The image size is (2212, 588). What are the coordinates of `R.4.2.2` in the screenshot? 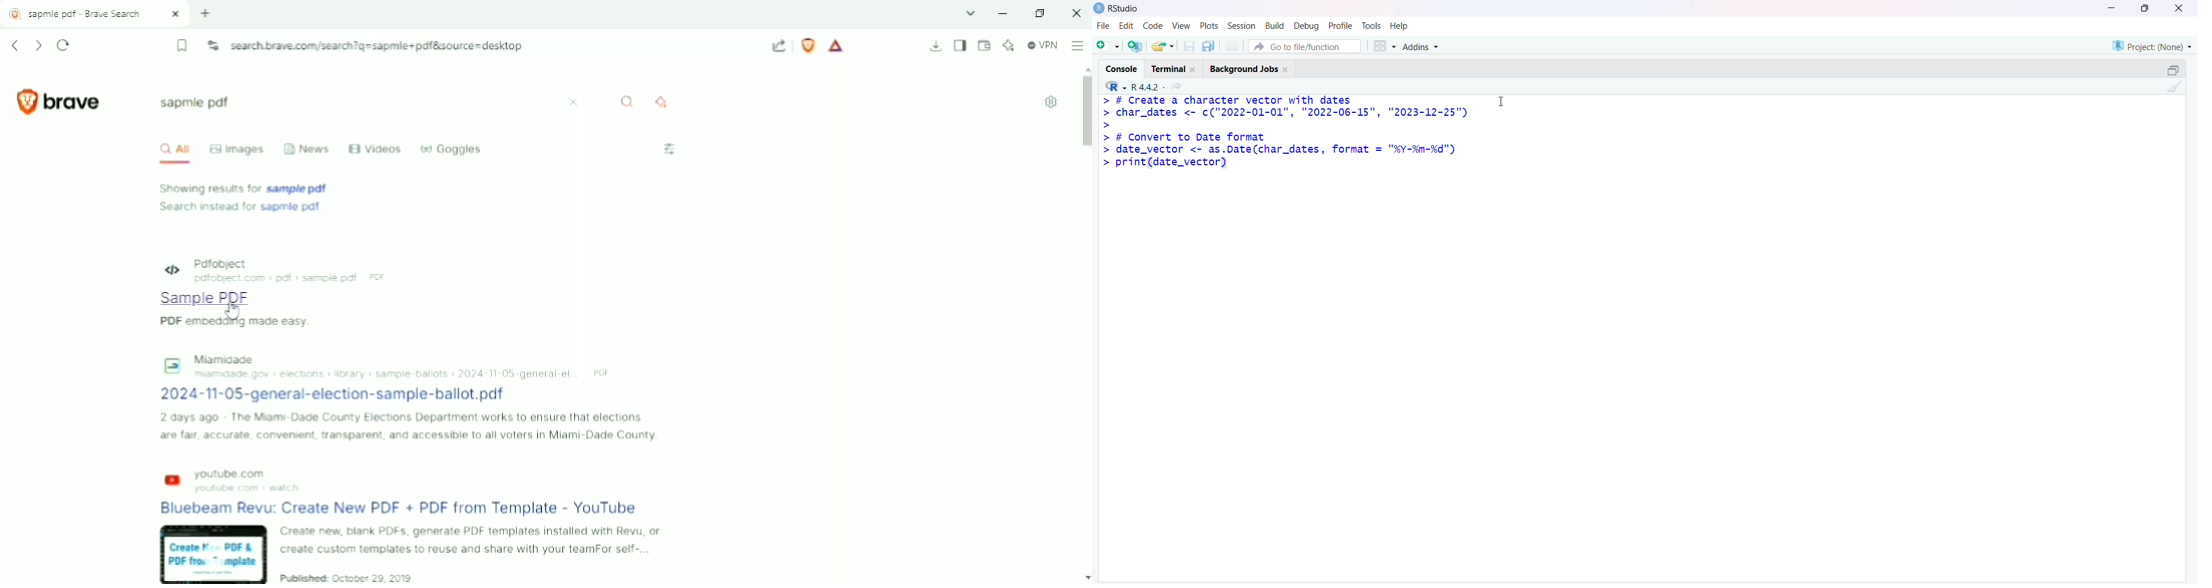 It's located at (1144, 86).